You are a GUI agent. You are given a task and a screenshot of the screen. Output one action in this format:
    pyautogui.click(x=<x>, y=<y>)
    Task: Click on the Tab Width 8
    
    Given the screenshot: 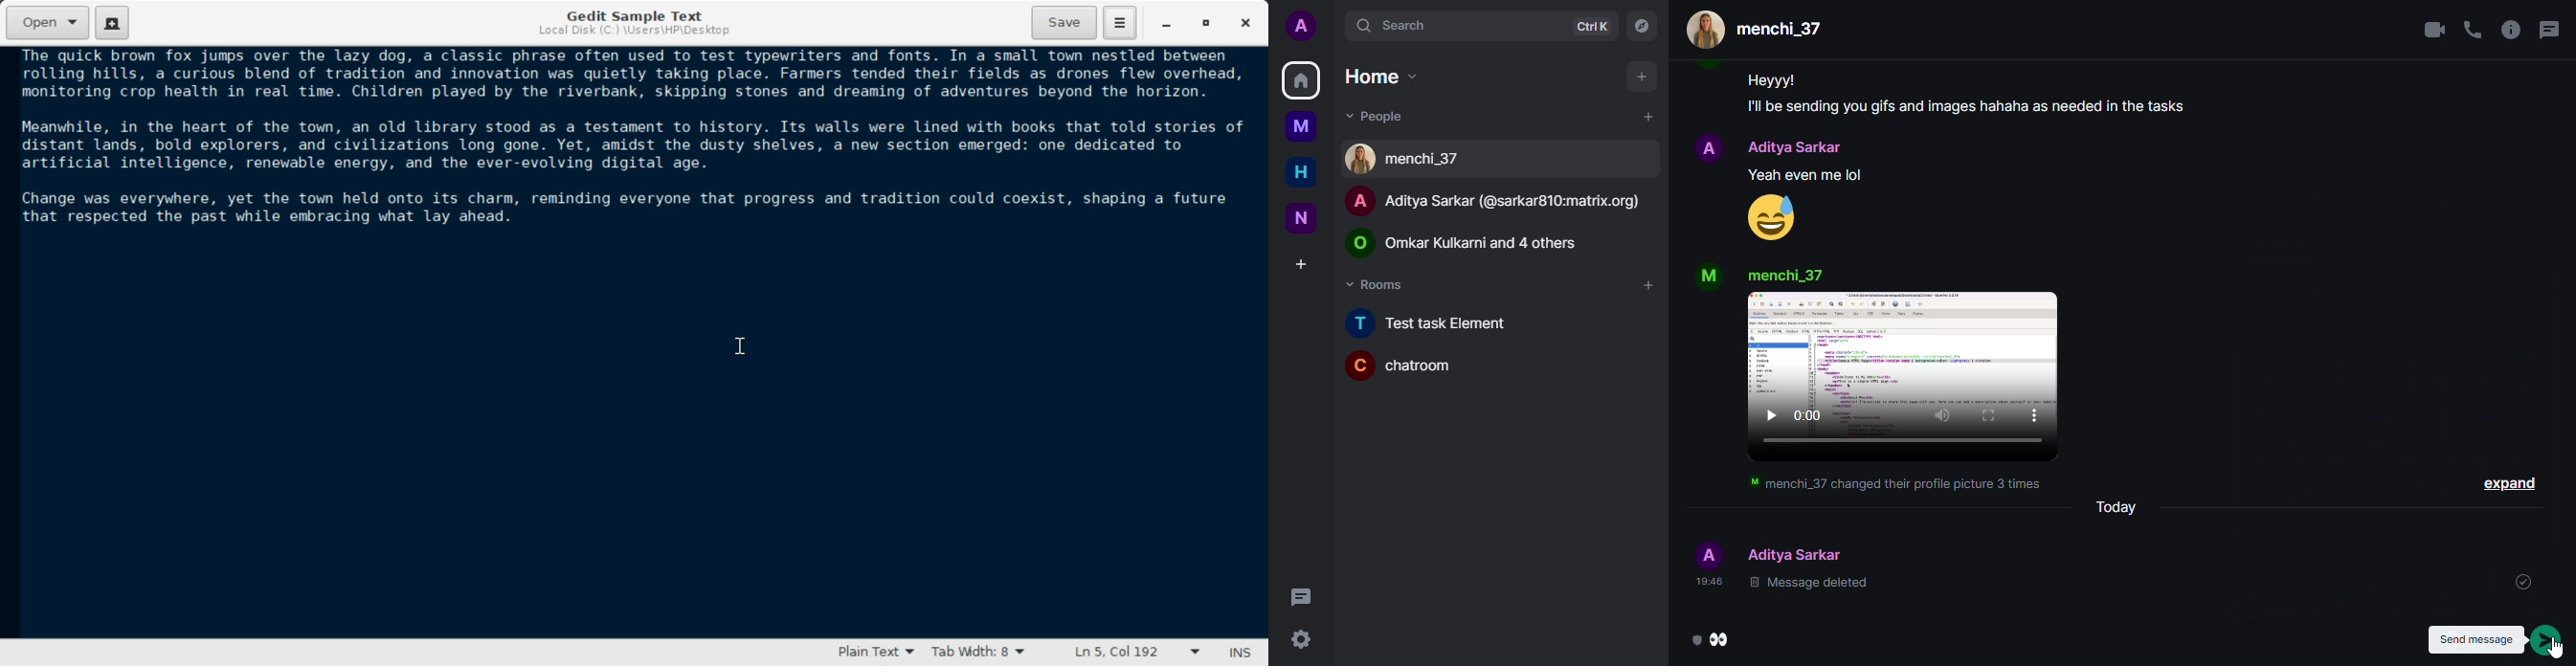 What is the action you would take?
    pyautogui.click(x=976, y=653)
    